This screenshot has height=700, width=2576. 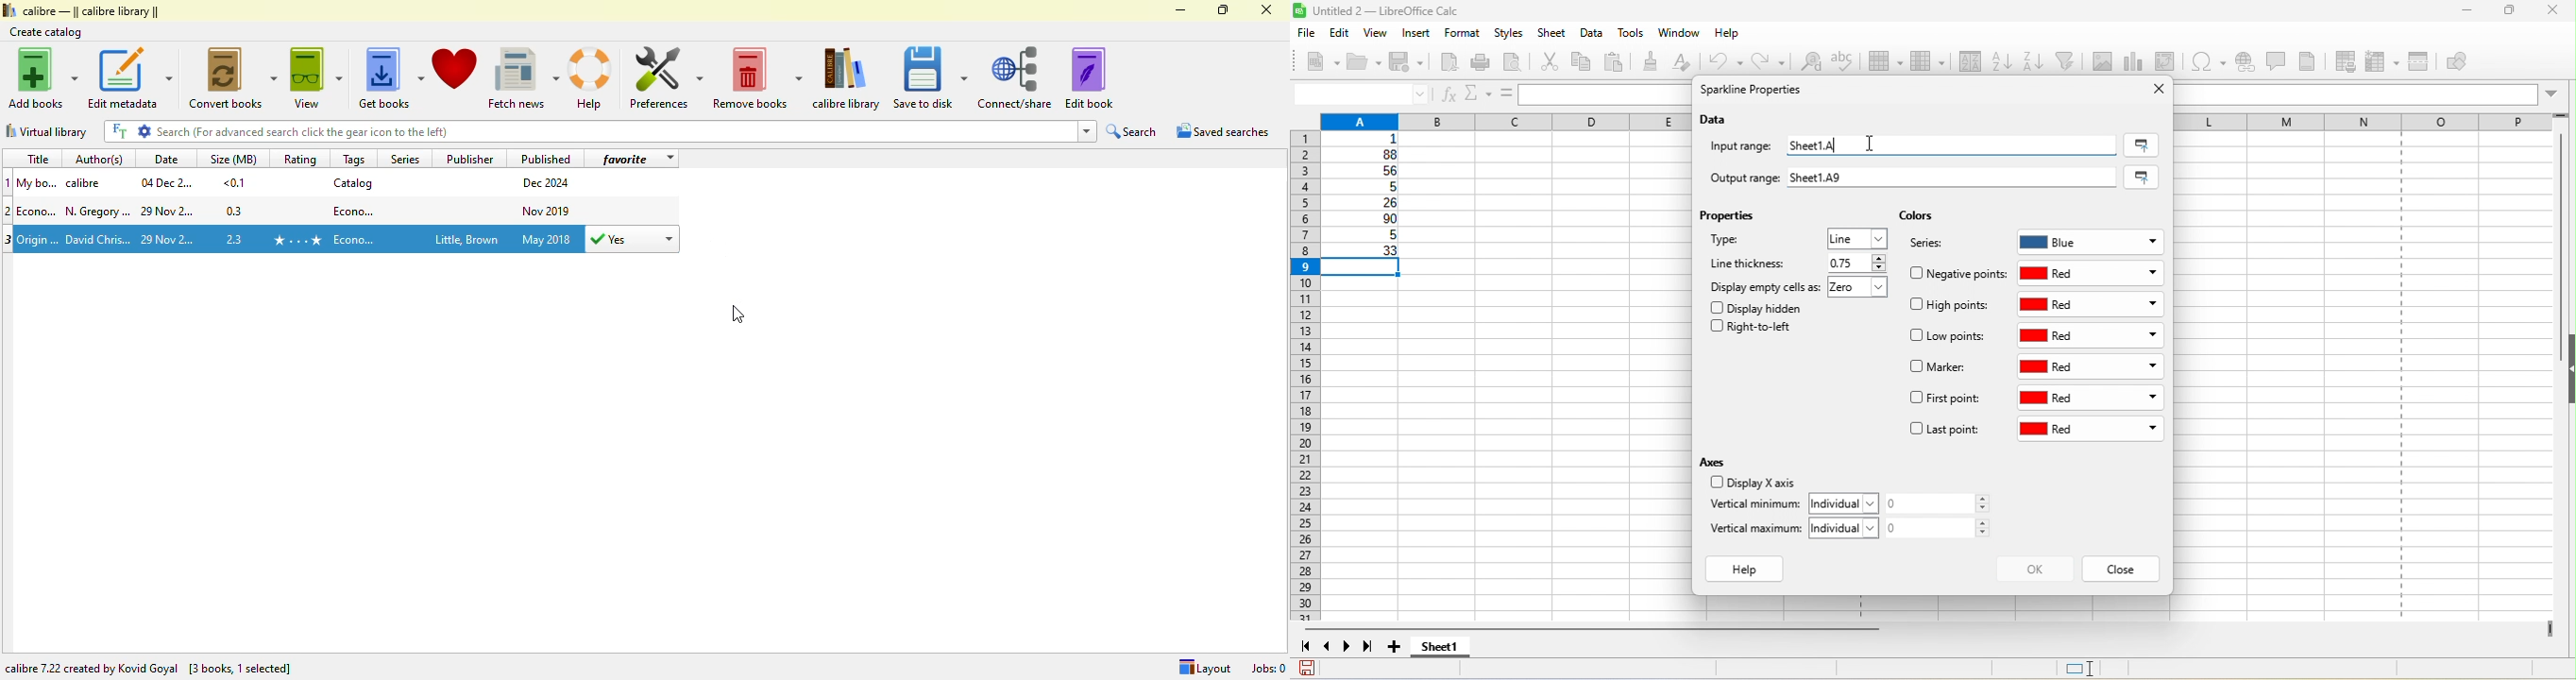 I want to click on author(s), so click(x=102, y=158).